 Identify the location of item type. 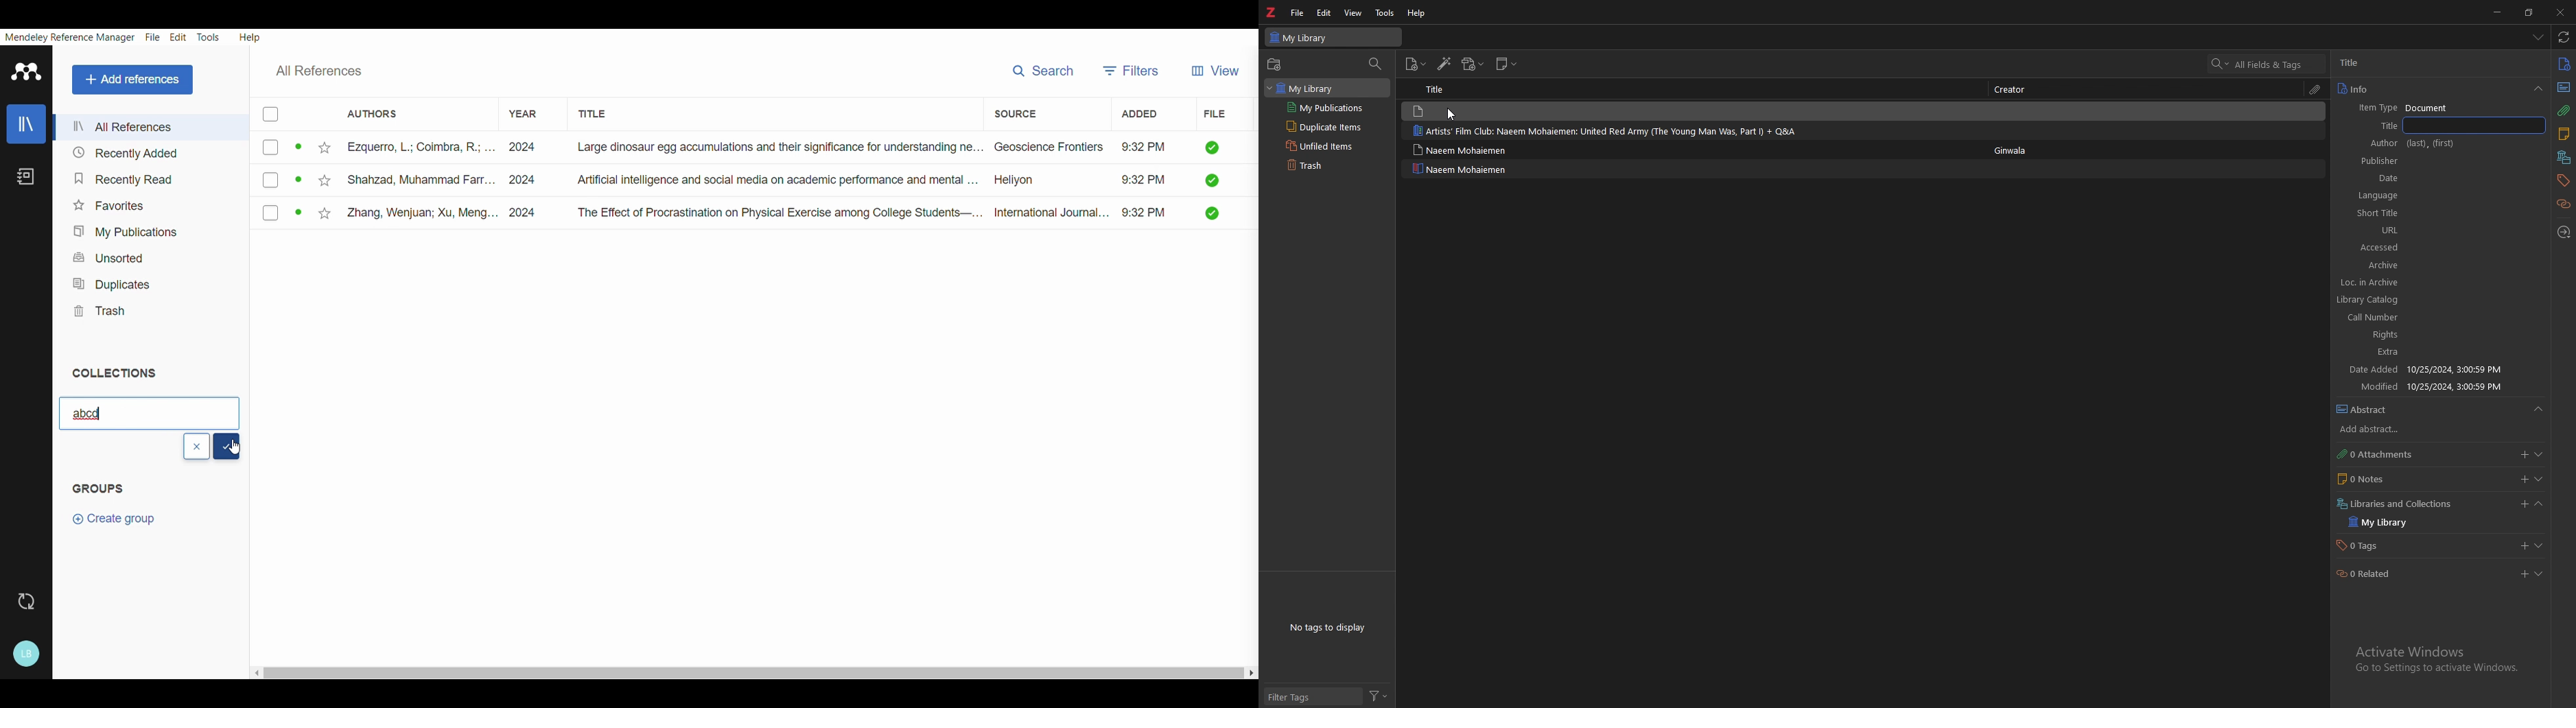
(2405, 108).